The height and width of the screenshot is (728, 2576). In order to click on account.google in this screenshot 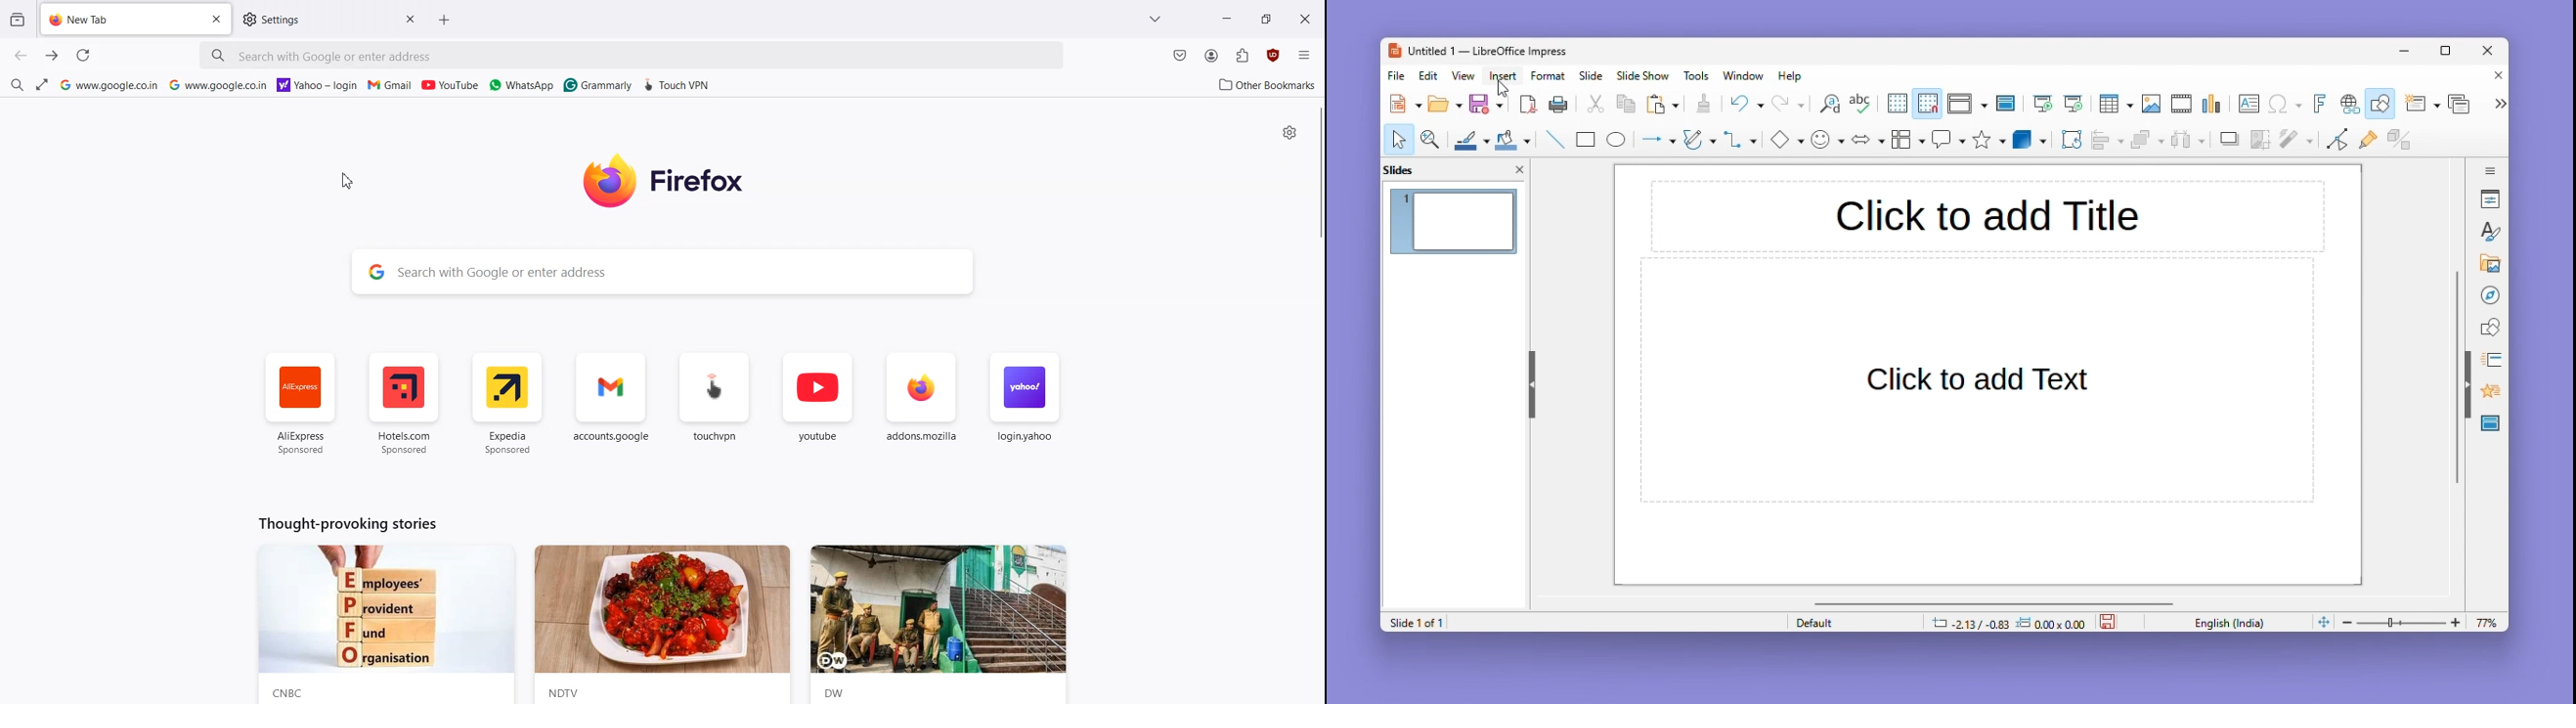, I will do `click(613, 404)`.